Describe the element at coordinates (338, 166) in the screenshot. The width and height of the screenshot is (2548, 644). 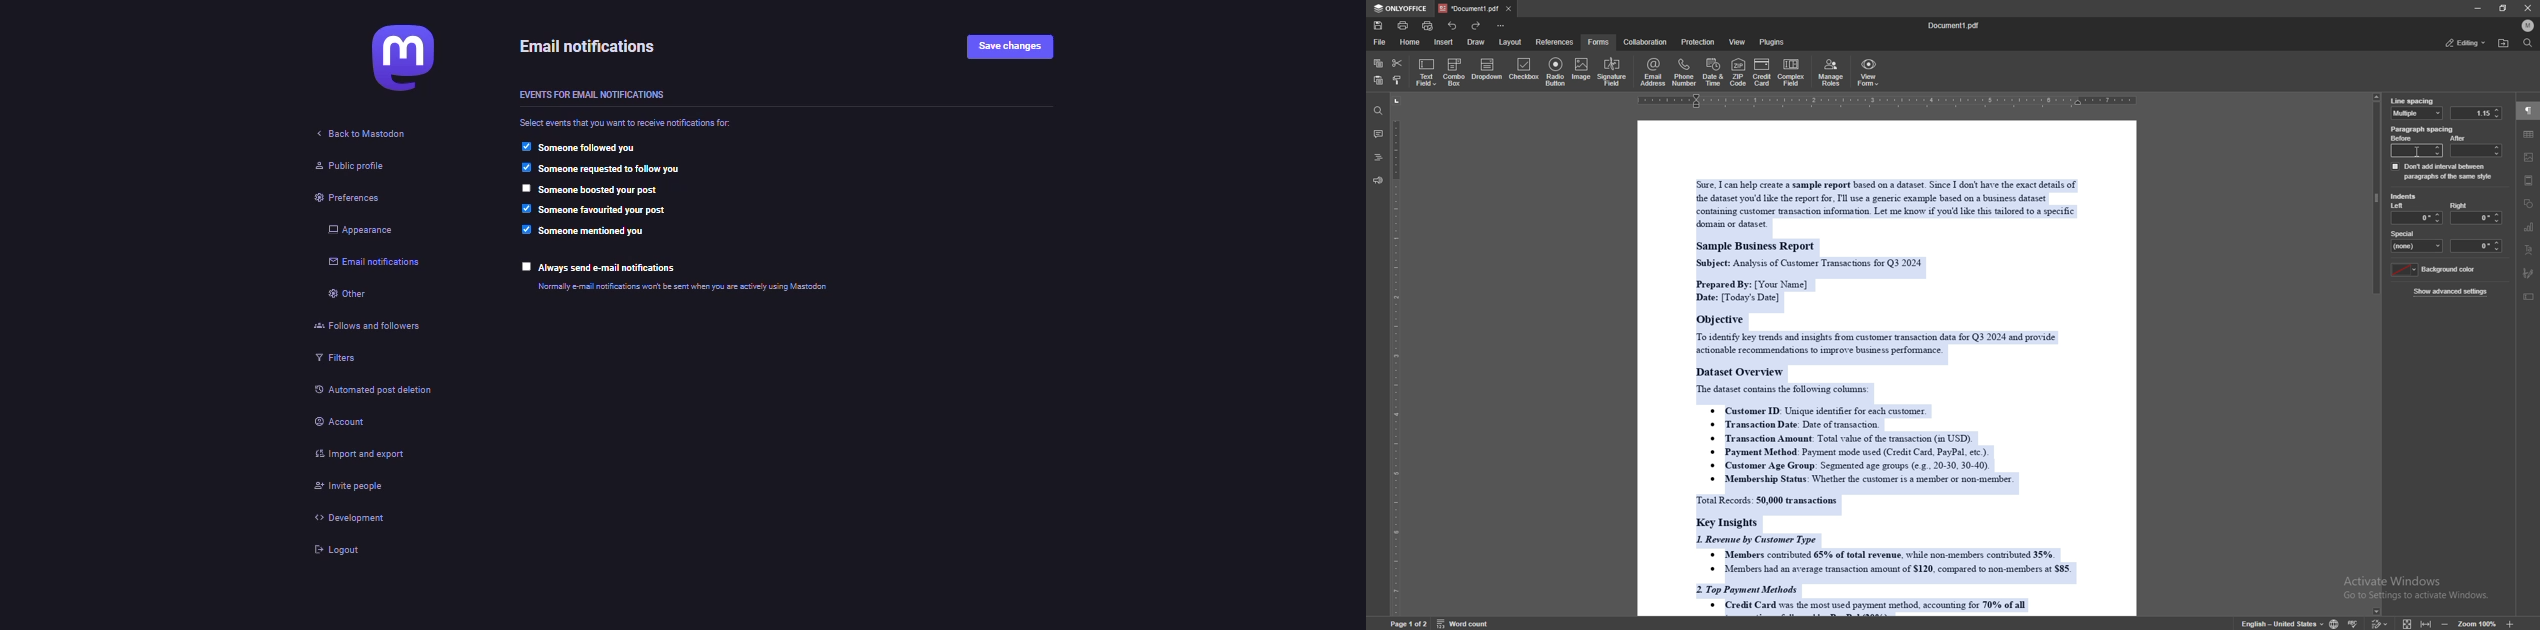
I see `public profile` at that location.